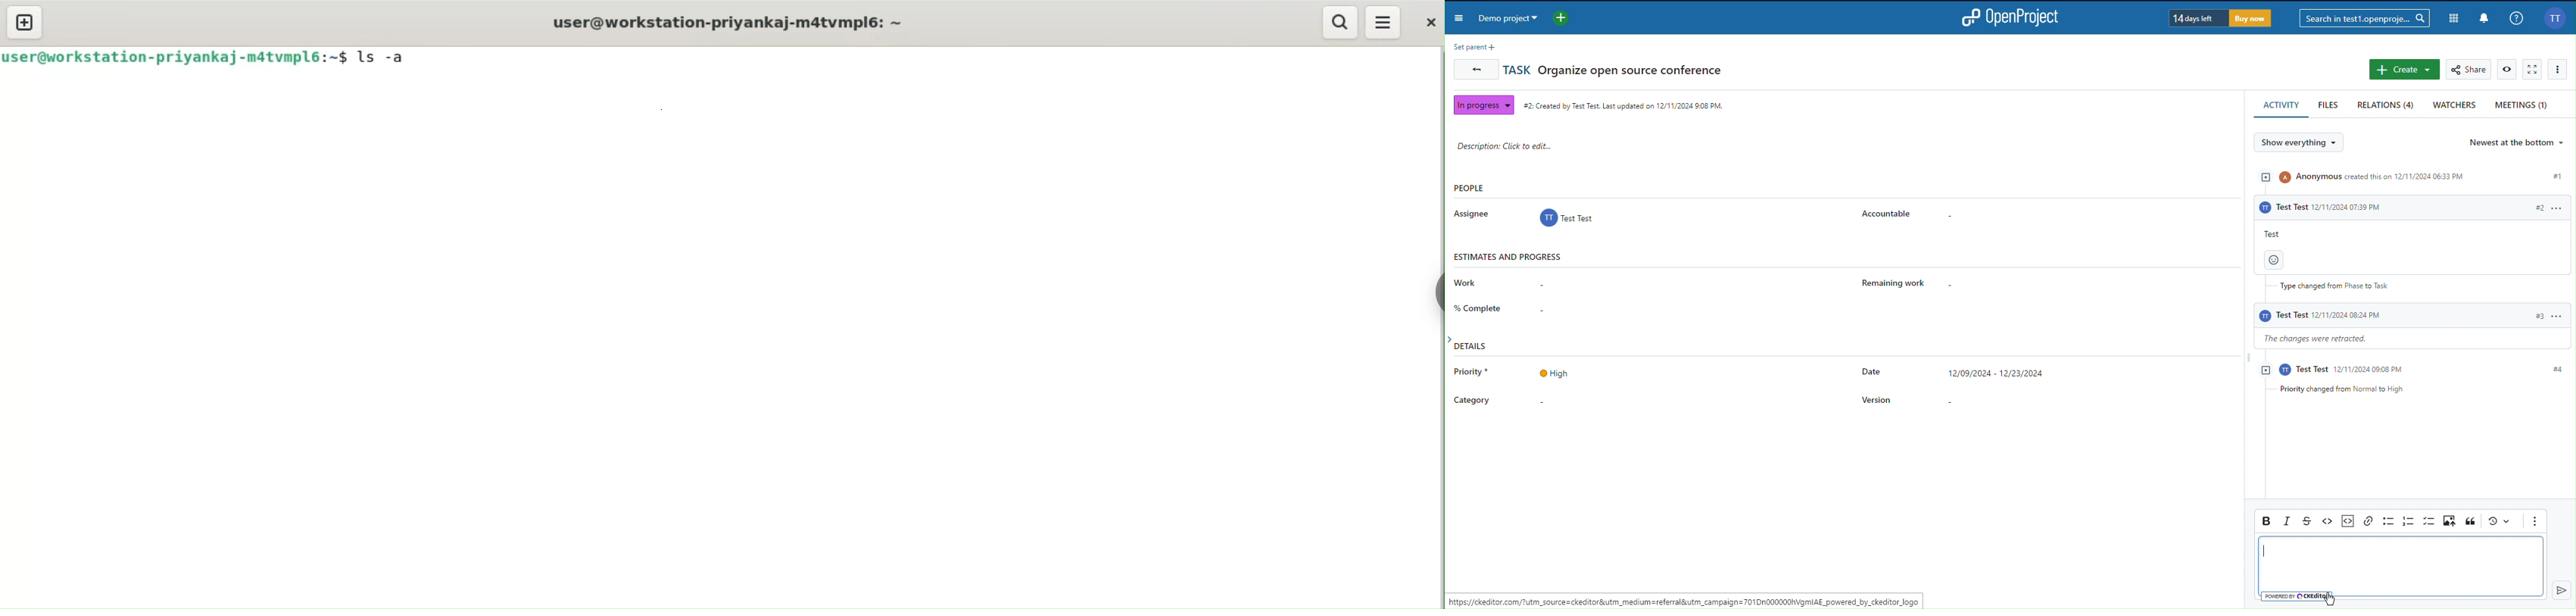 This screenshot has width=2576, height=616. I want to click on Bullet List, so click(2388, 521).